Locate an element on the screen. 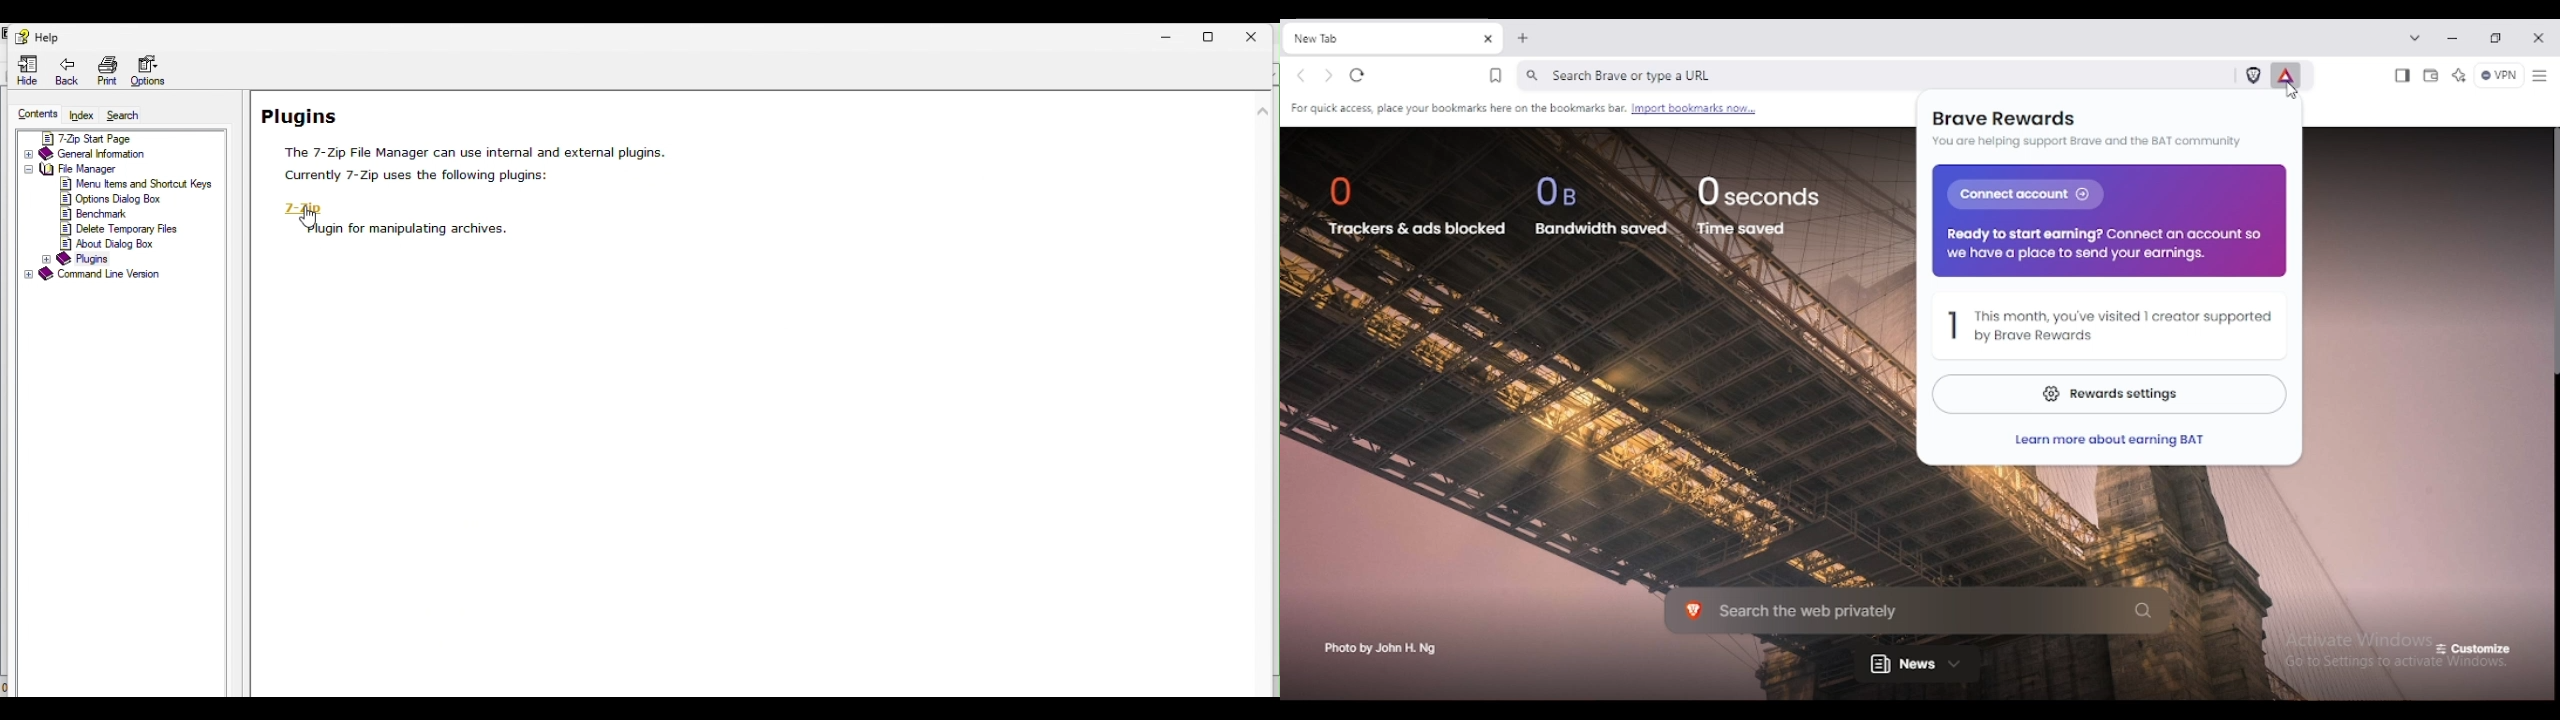 This screenshot has height=728, width=2576. menu is located at coordinates (139, 184).